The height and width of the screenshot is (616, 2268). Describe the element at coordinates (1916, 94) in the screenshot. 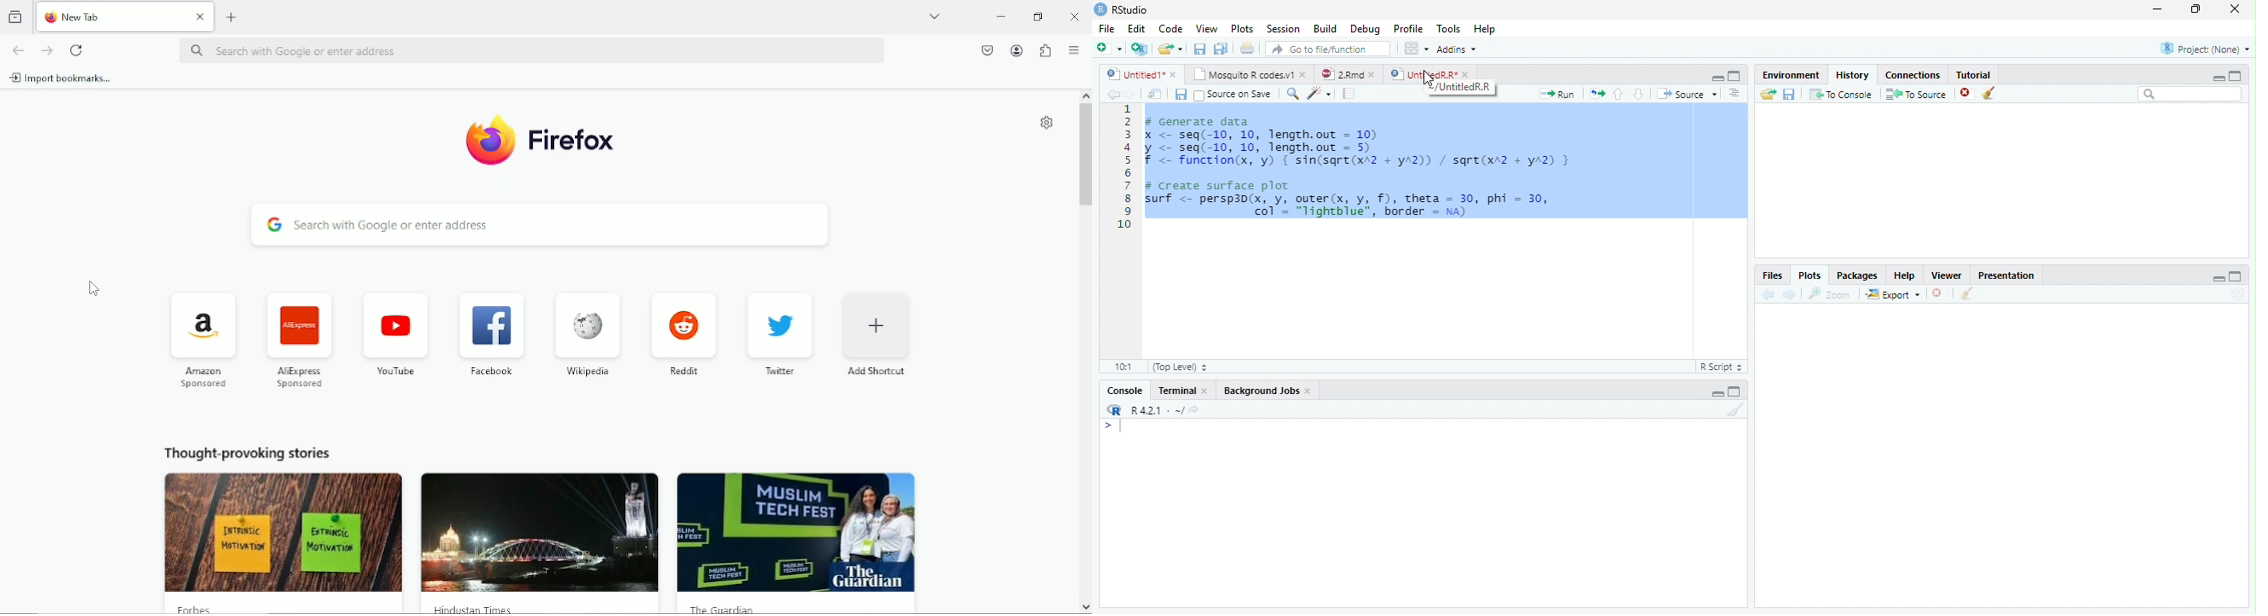

I see `To Source` at that location.